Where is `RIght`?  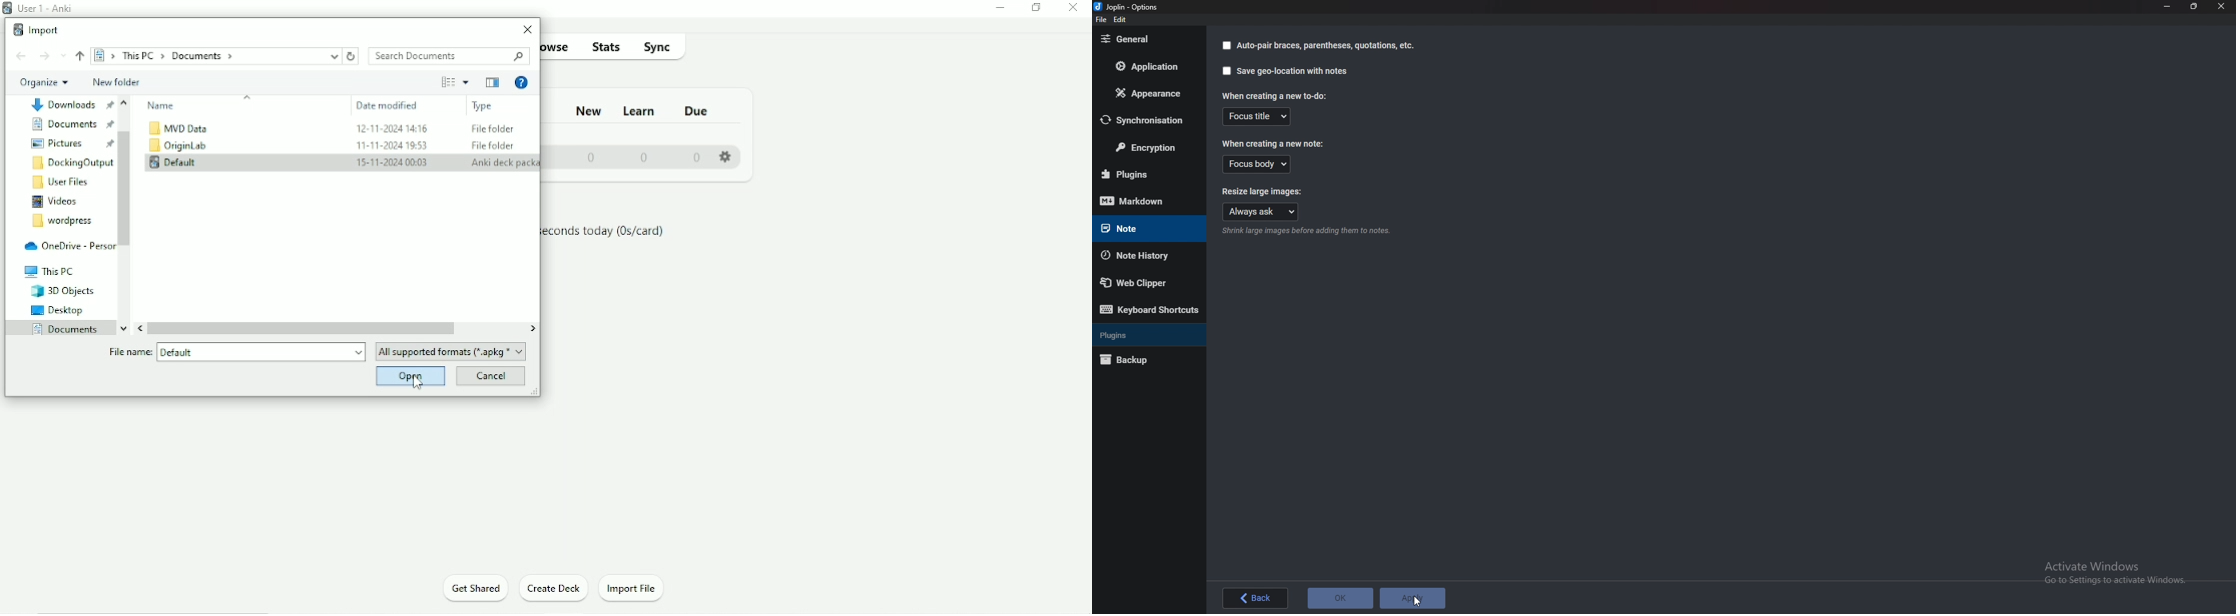
RIght is located at coordinates (530, 328).